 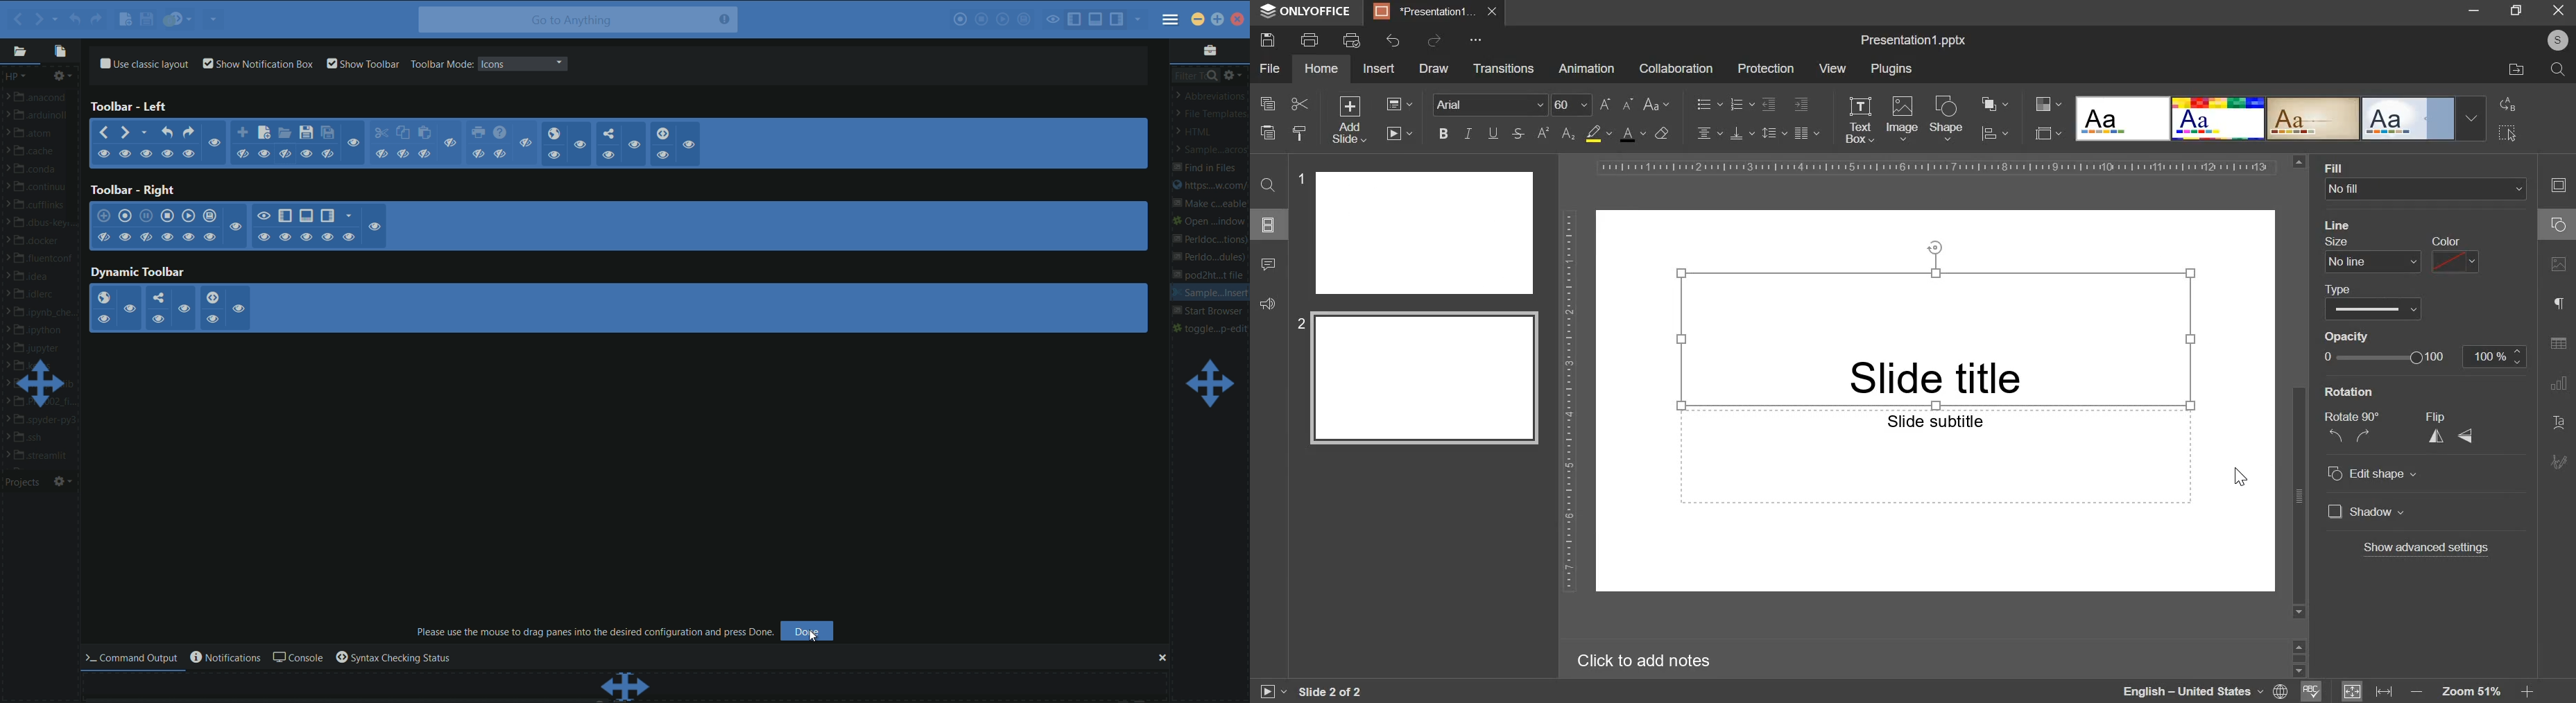 I want to click on fit to slide, so click(x=2352, y=692).